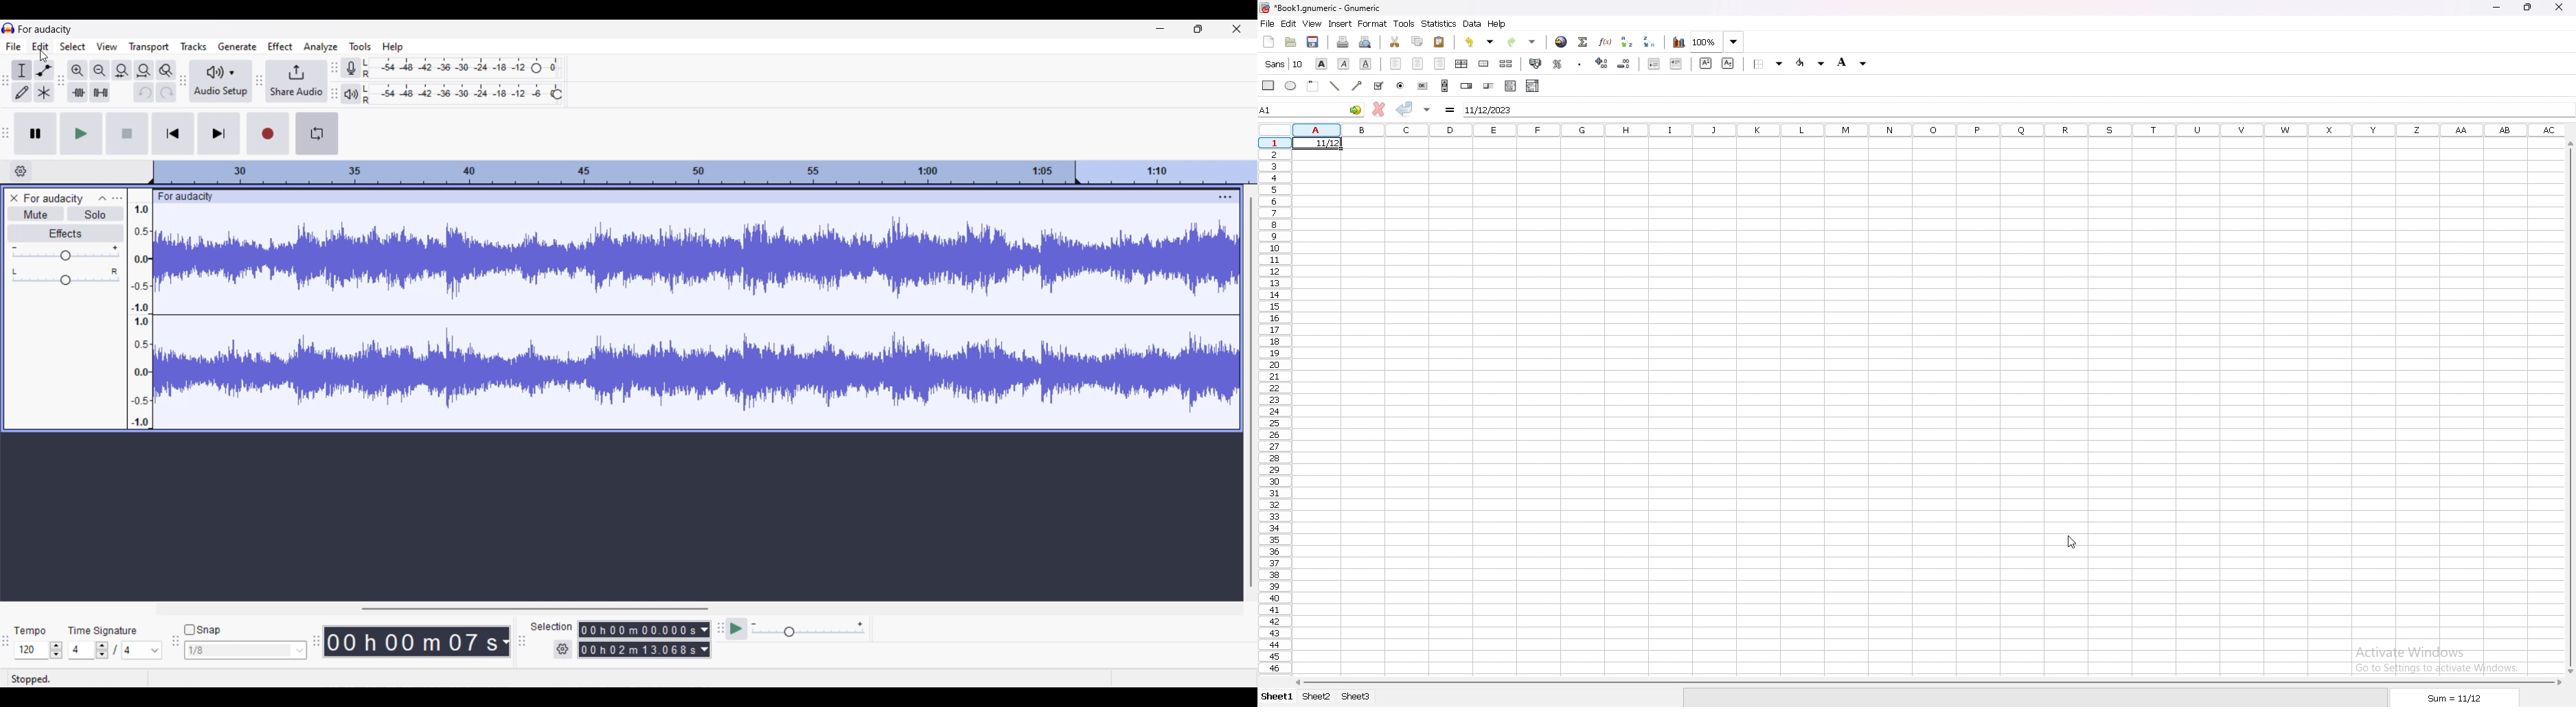 The image size is (2576, 728). What do you see at coordinates (174, 134) in the screenshot?
I see `Skip/Select to start` at bounding box center [174, 134].